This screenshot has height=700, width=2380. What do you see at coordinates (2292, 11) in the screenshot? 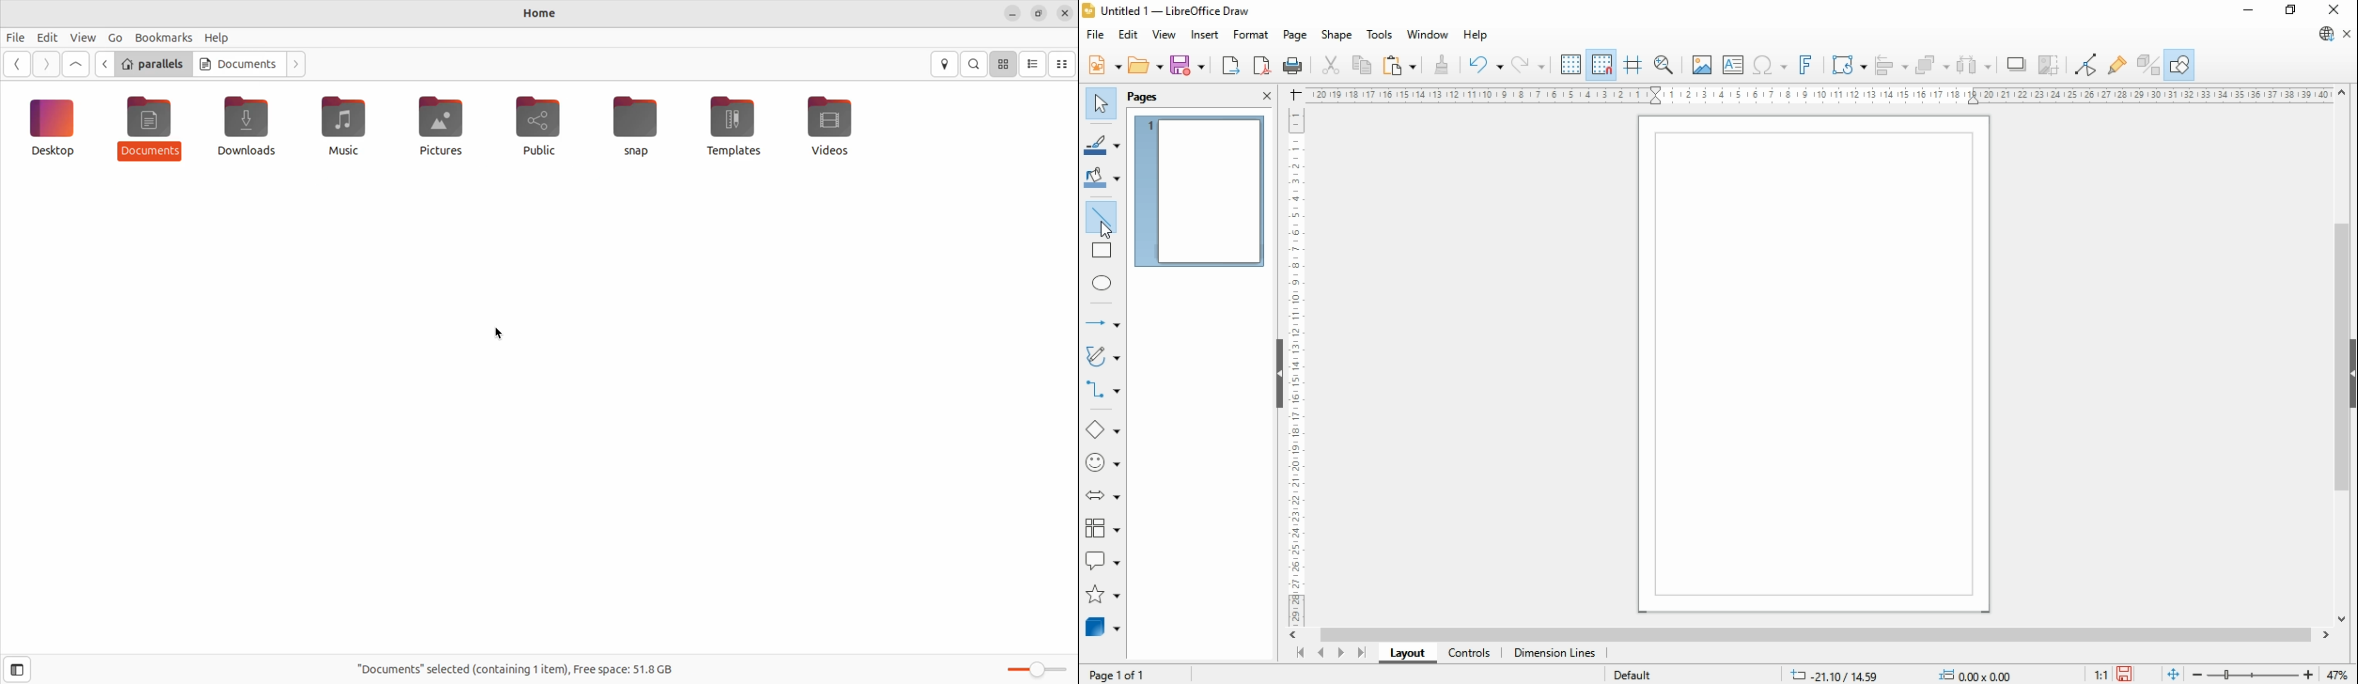
I see `restore` at bounding box center [2292, 11].